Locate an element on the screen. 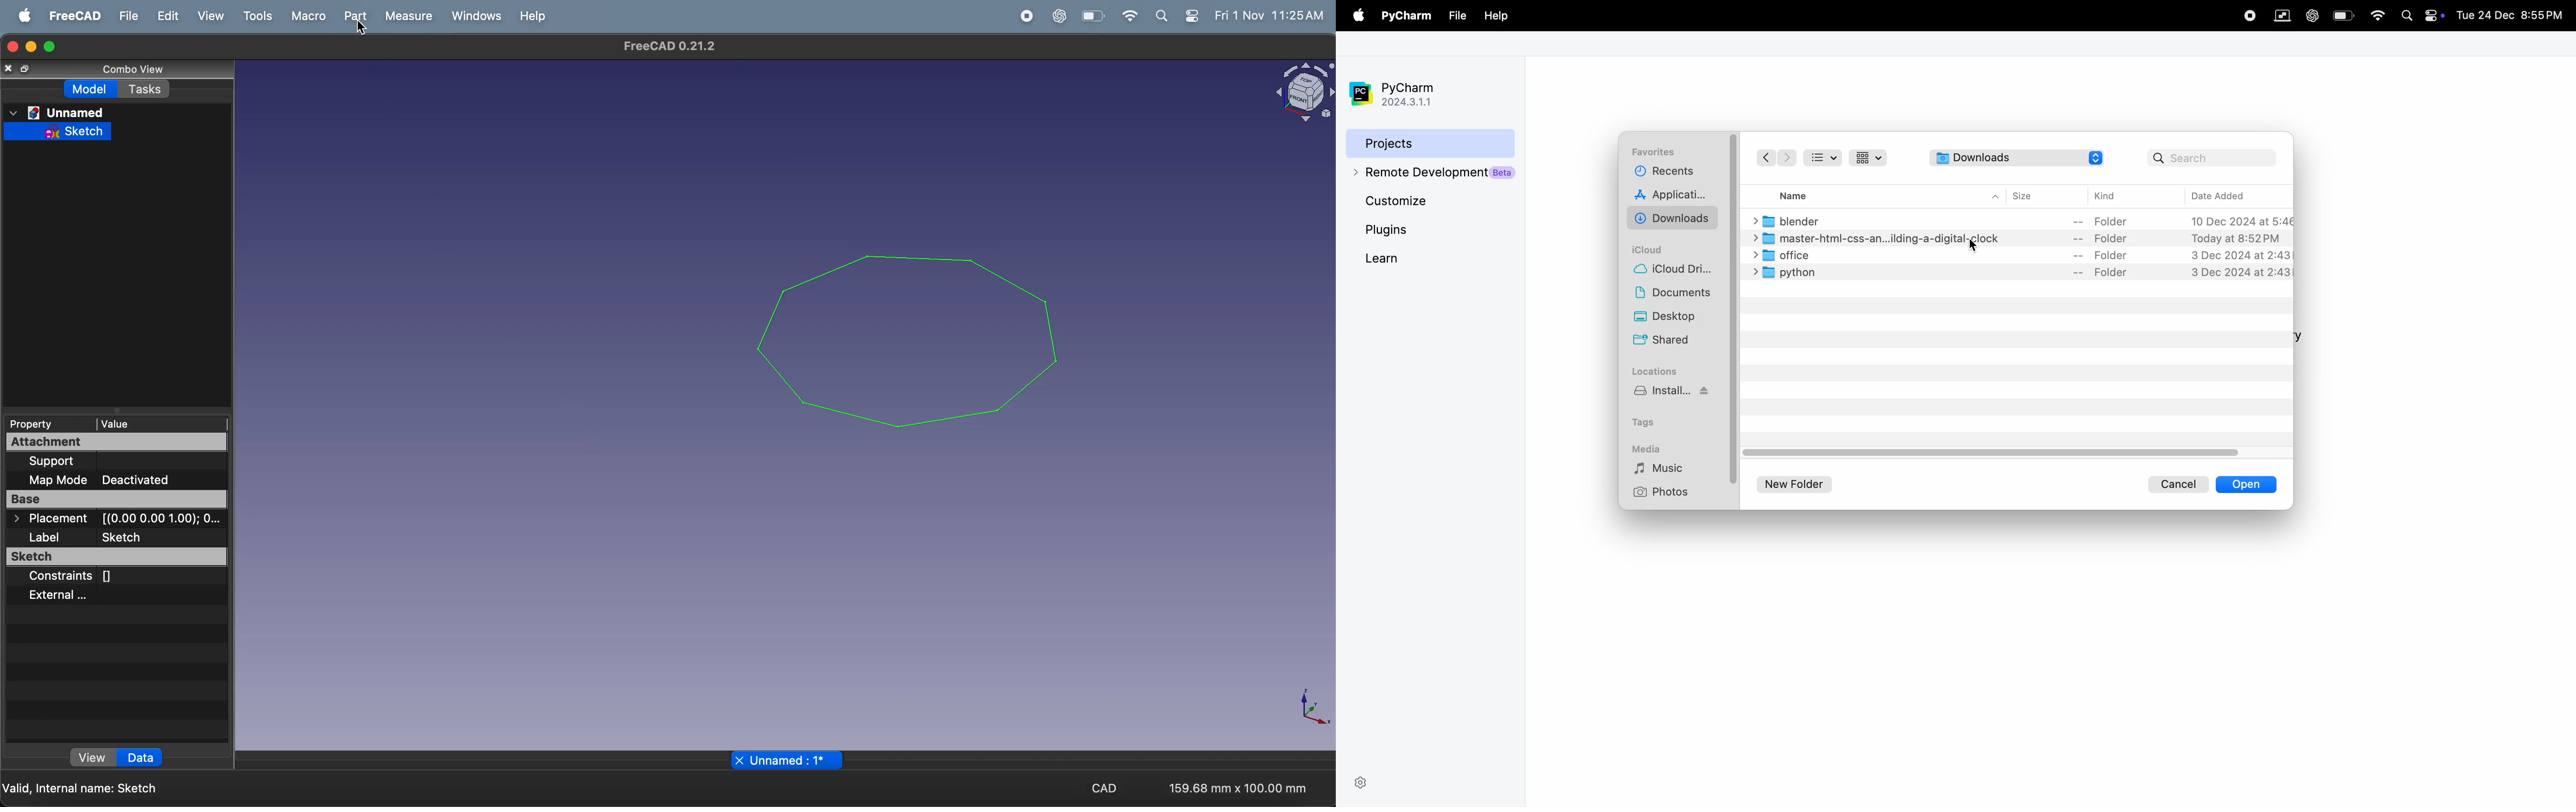 Image resolution: width=2576 pixels, height=812 pixels. cursor is located at coordinates (362, 30).